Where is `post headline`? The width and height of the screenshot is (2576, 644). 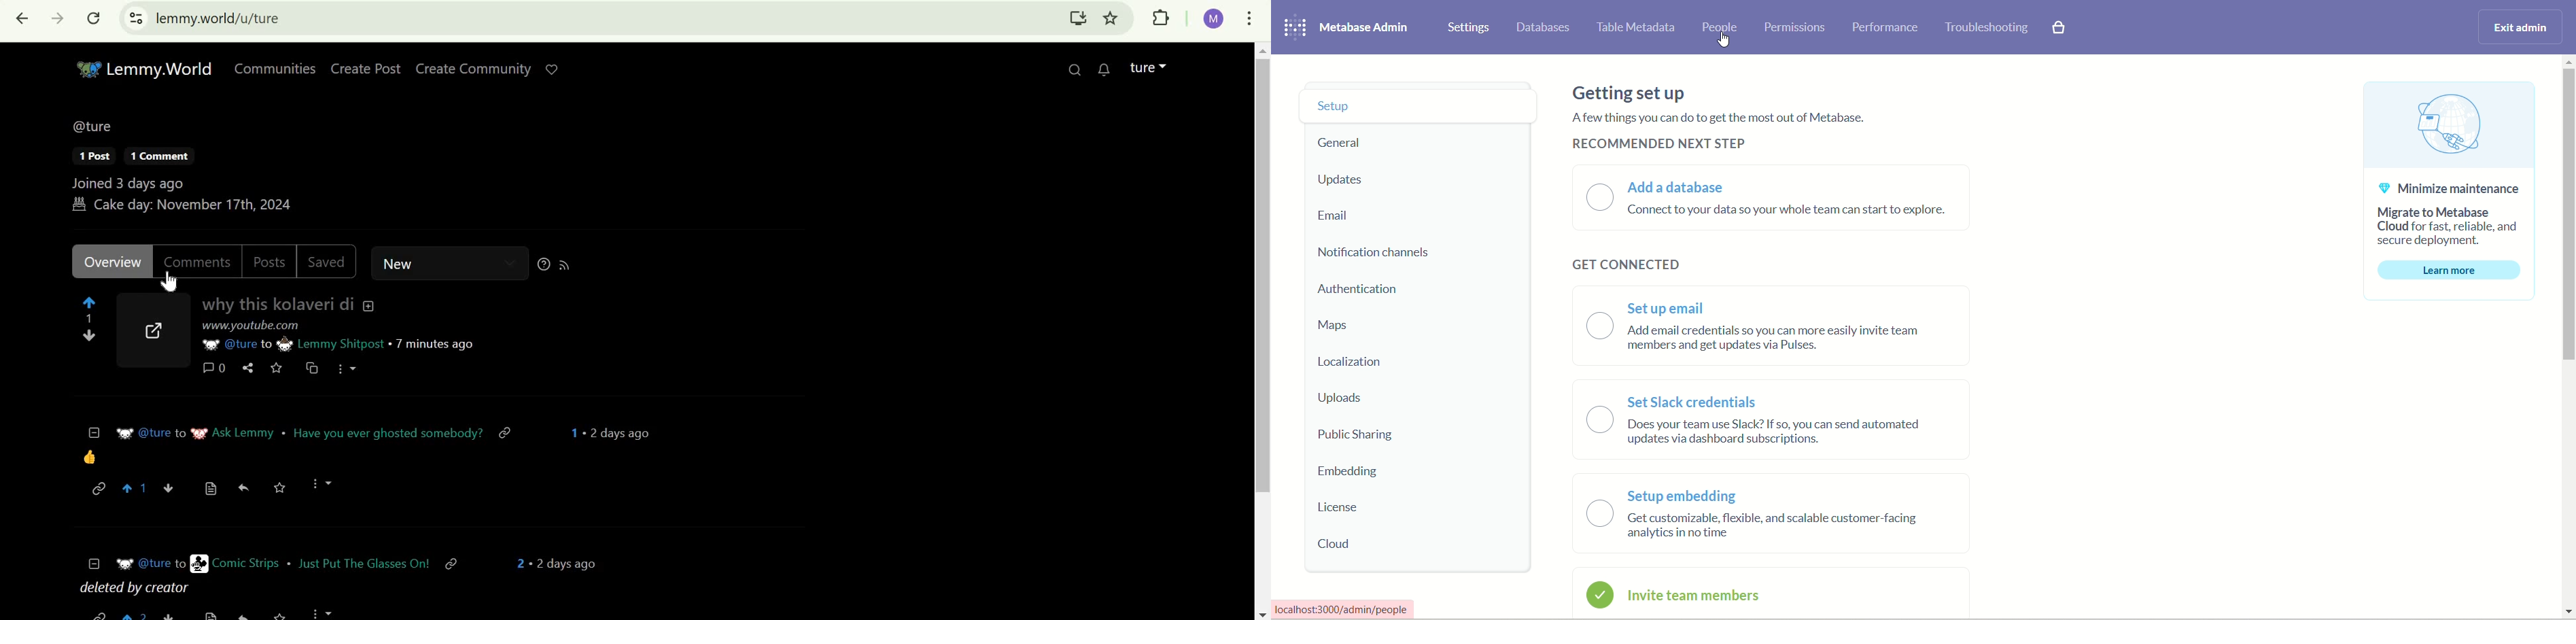 post headline is located at coordinates (278, 304).